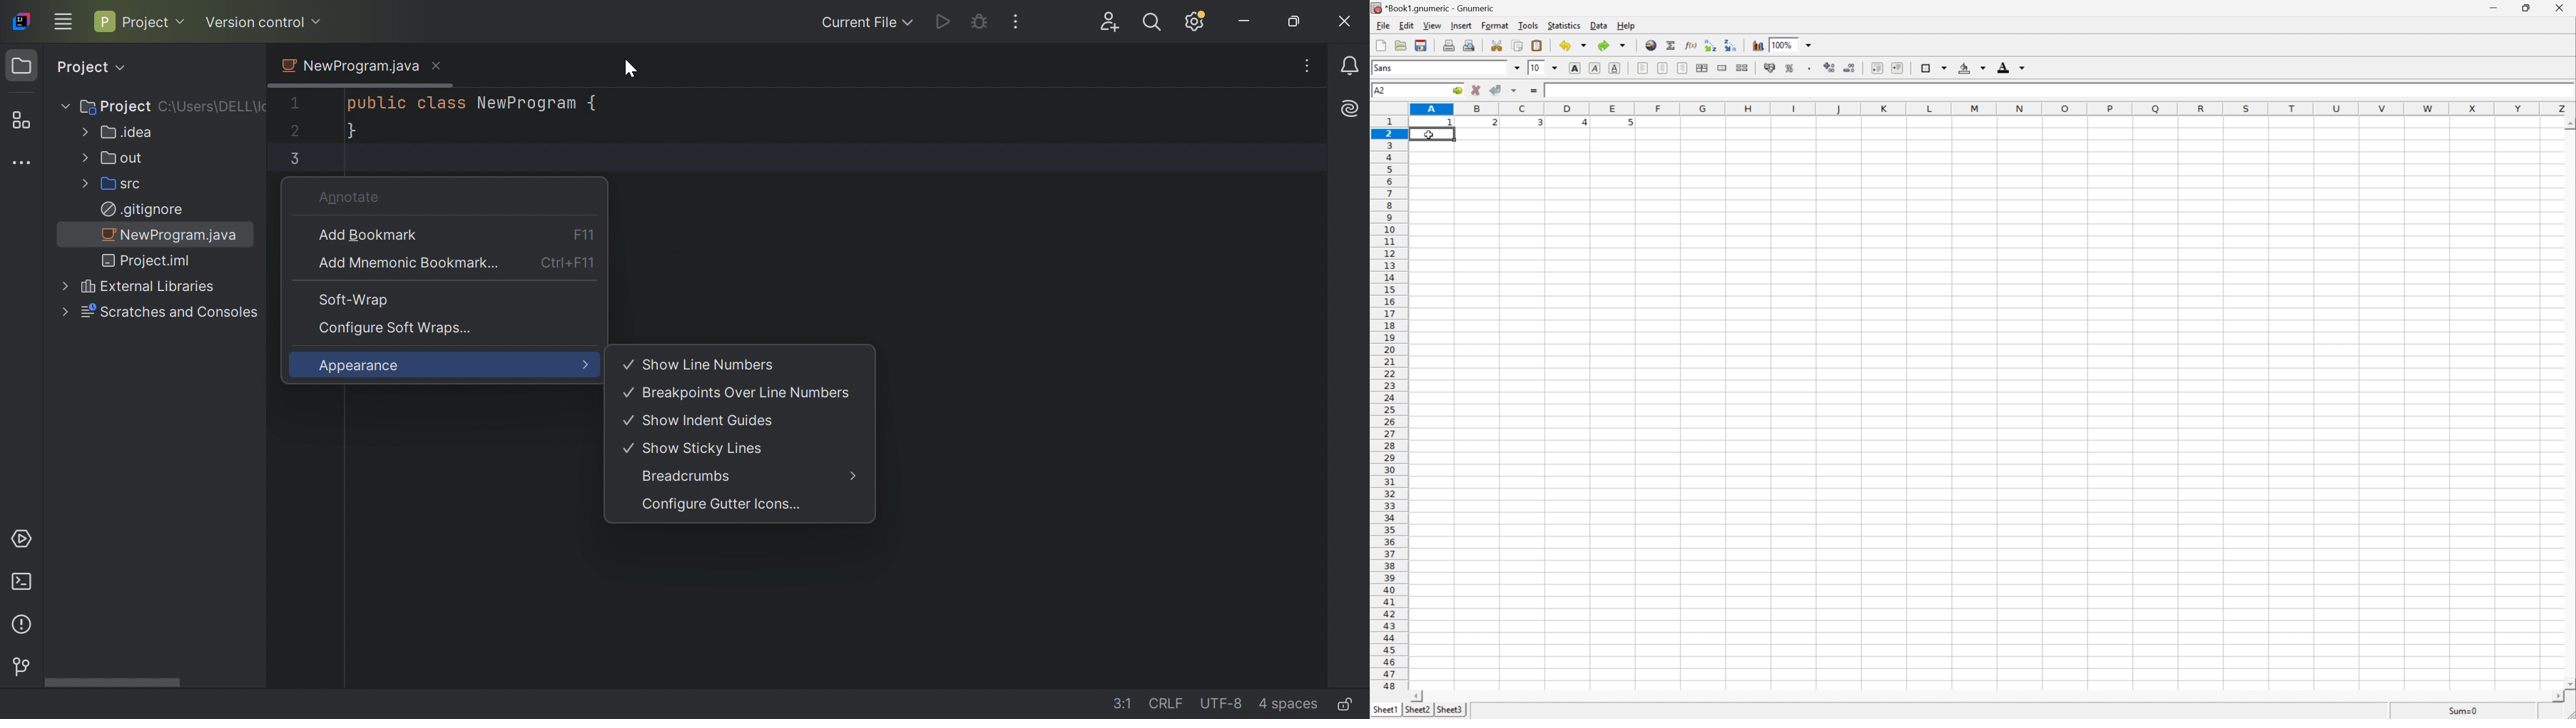 The width and height of the screenshot is (2576, 728). Describe the element at coordinates (2455, 710) in the screenshot. I see `sum=0` at that location.